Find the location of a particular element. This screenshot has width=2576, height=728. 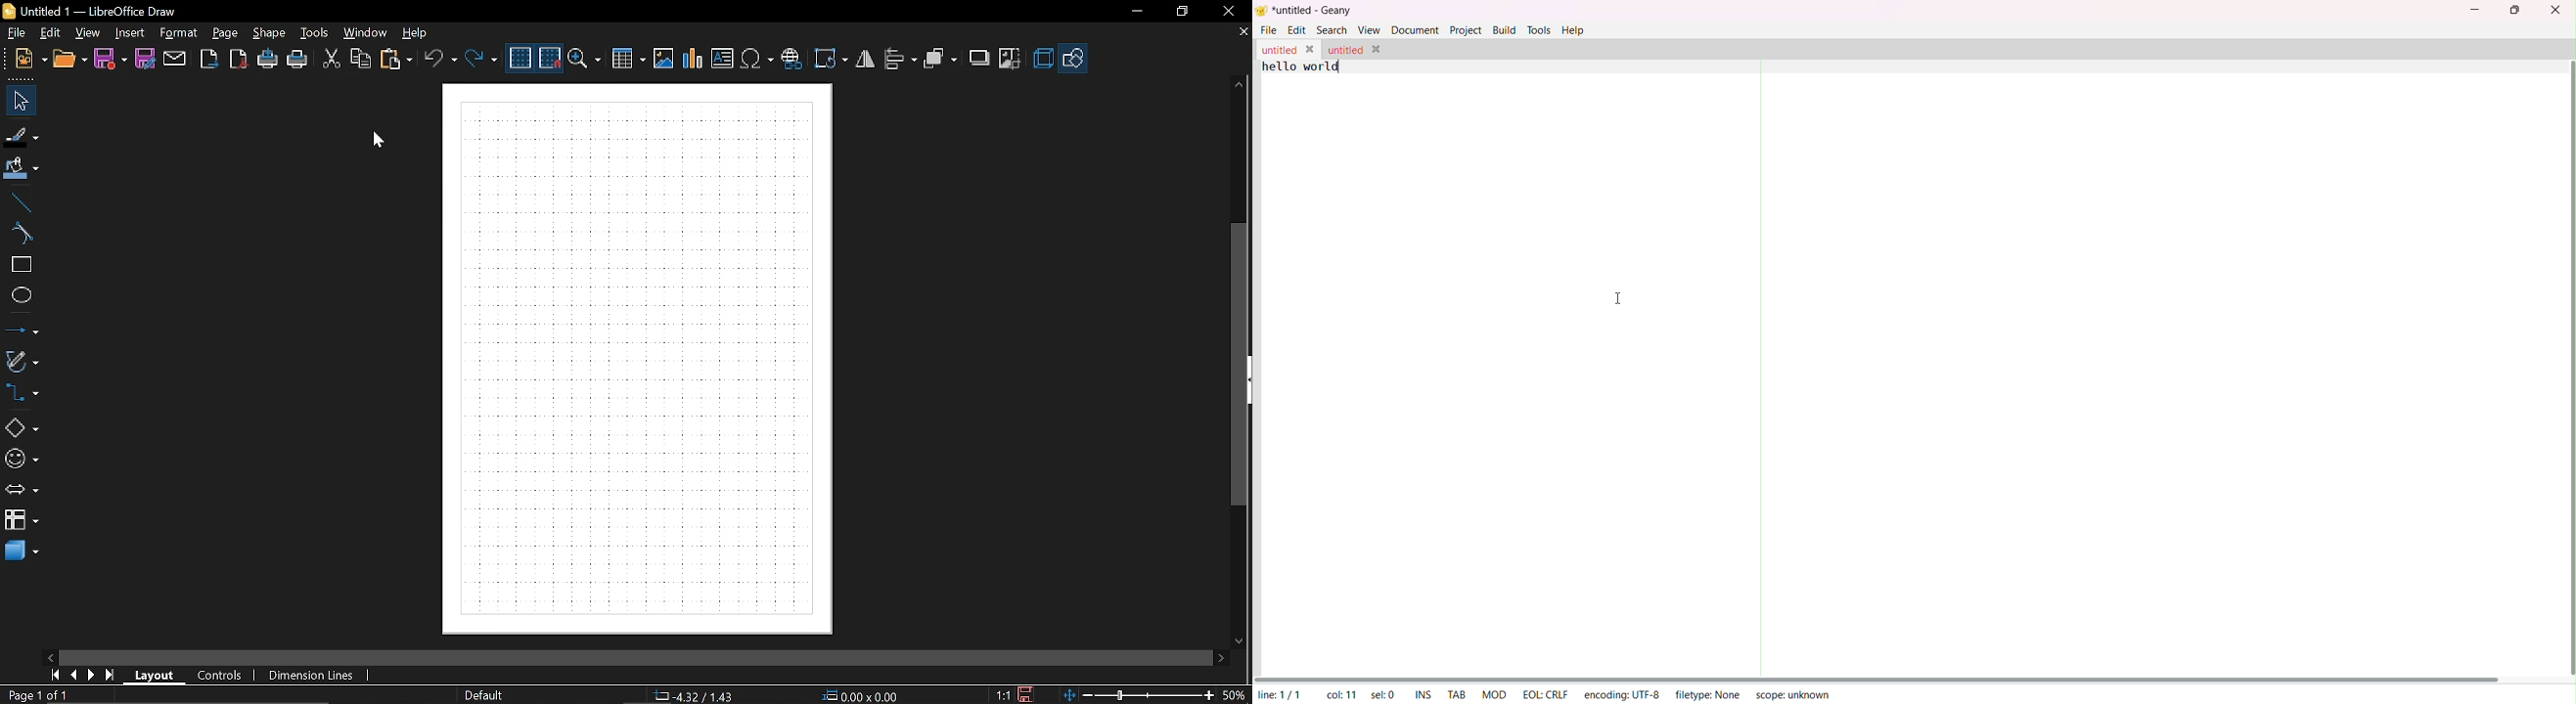

rectangle is located at coordinates (21, 265).